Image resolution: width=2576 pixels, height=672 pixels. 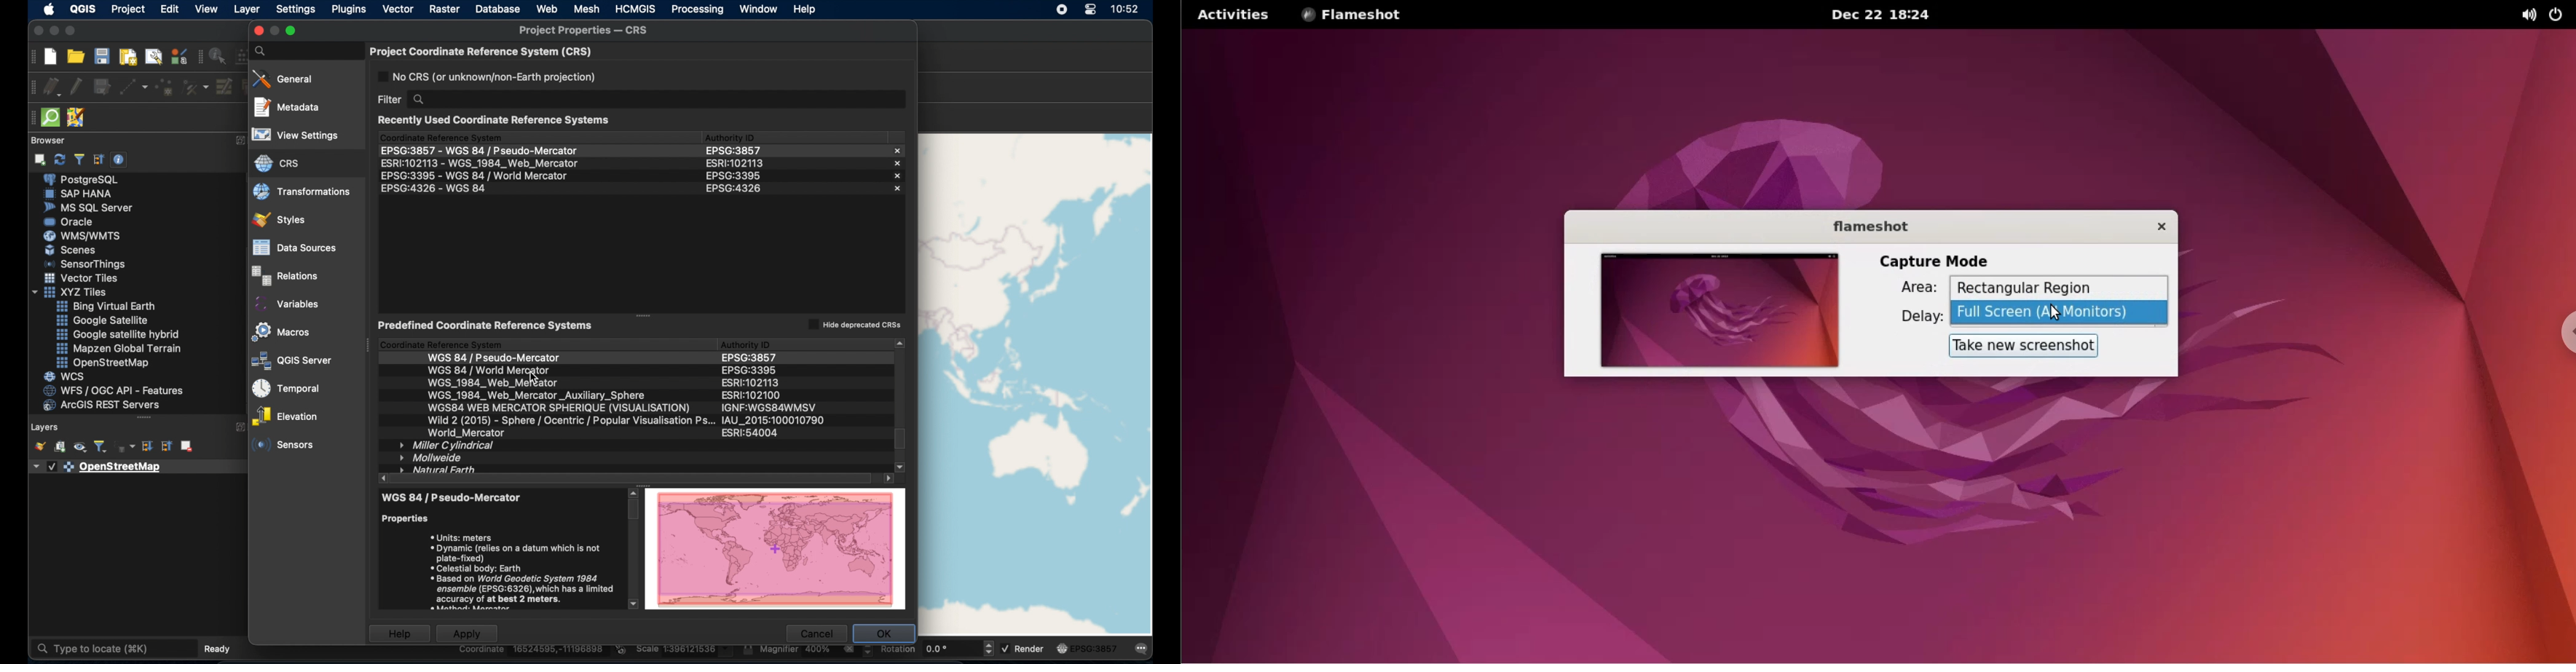 What do you see at coordinates (72, 30) in the screenshot?
I see `maximize` at bounding box center [72, 30].